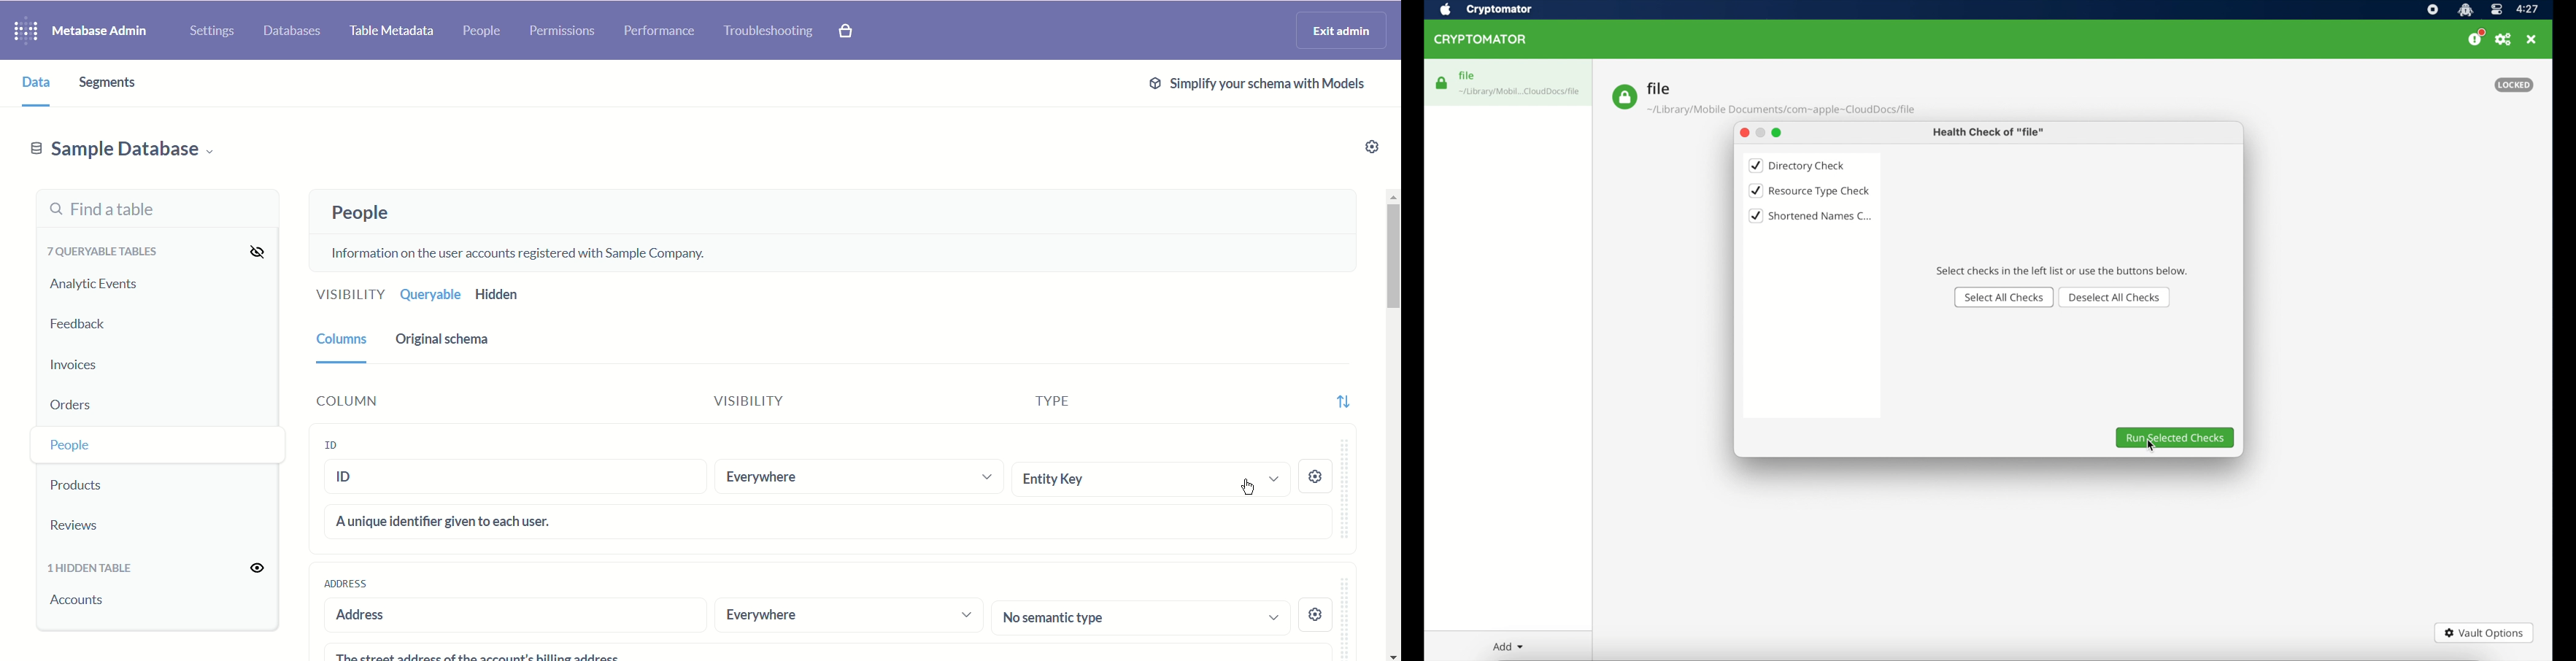  I want to click on Databases, so click(294, 28).